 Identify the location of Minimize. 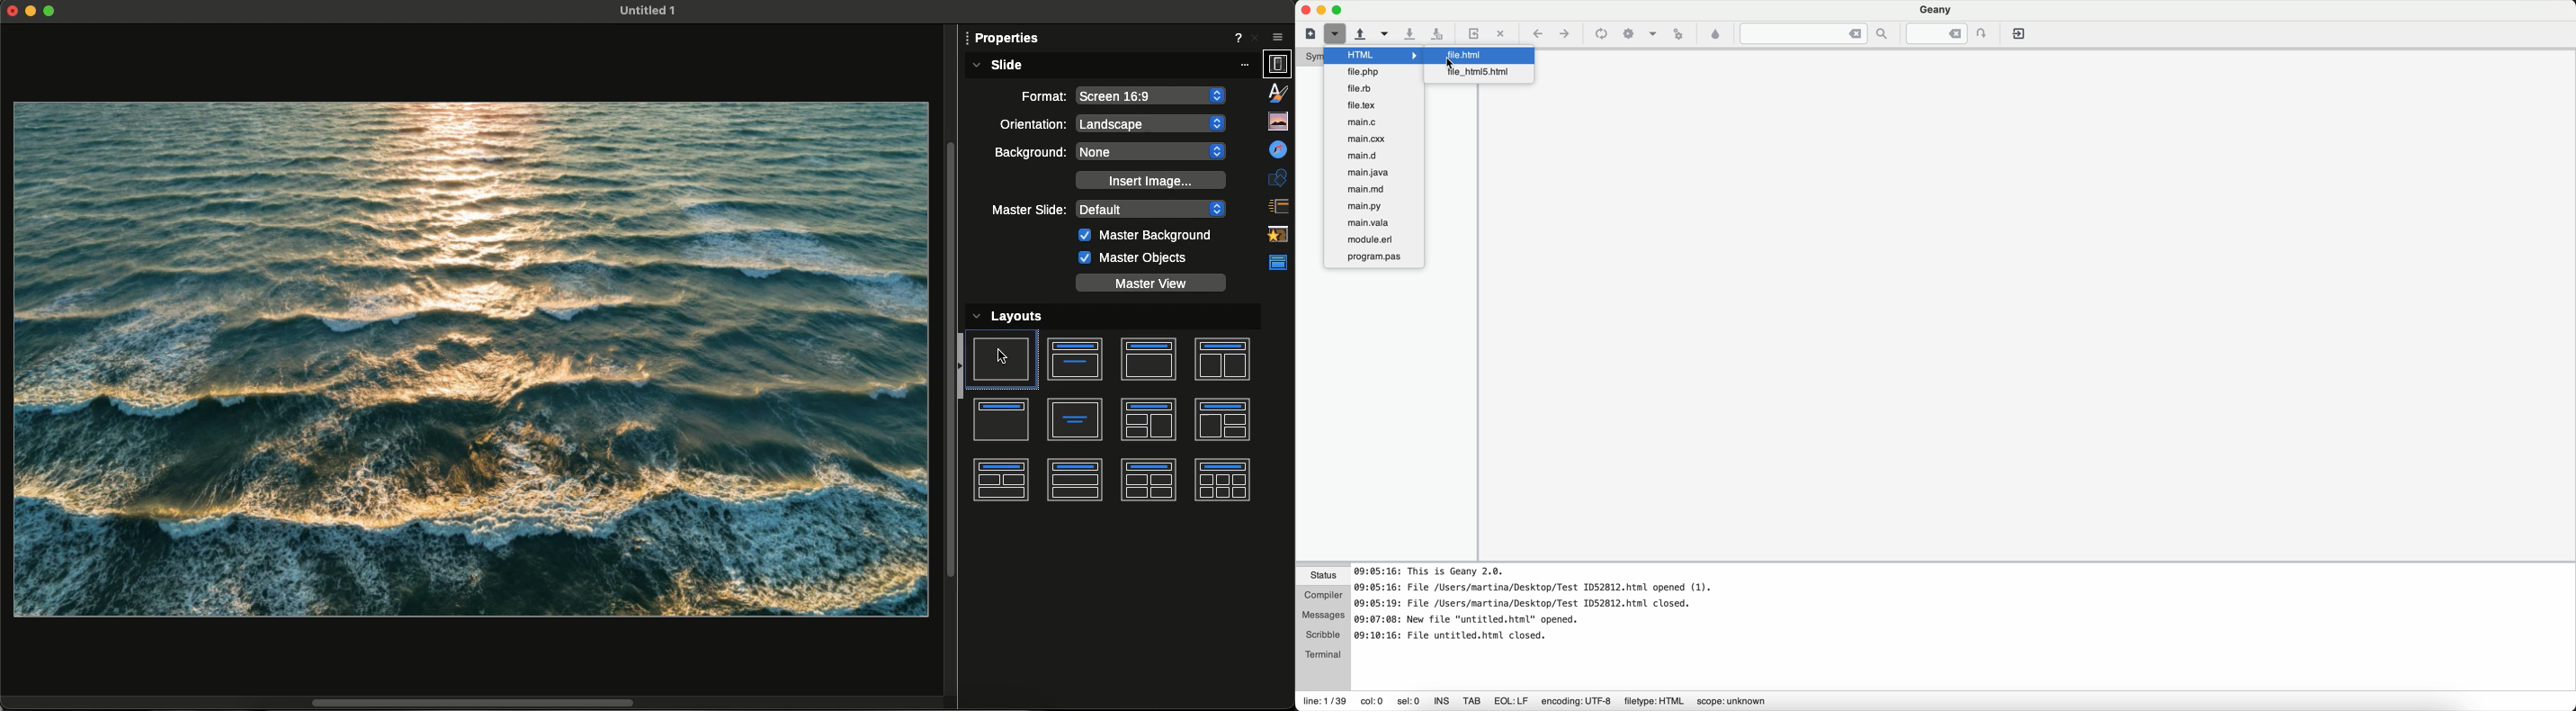
(31, 13).